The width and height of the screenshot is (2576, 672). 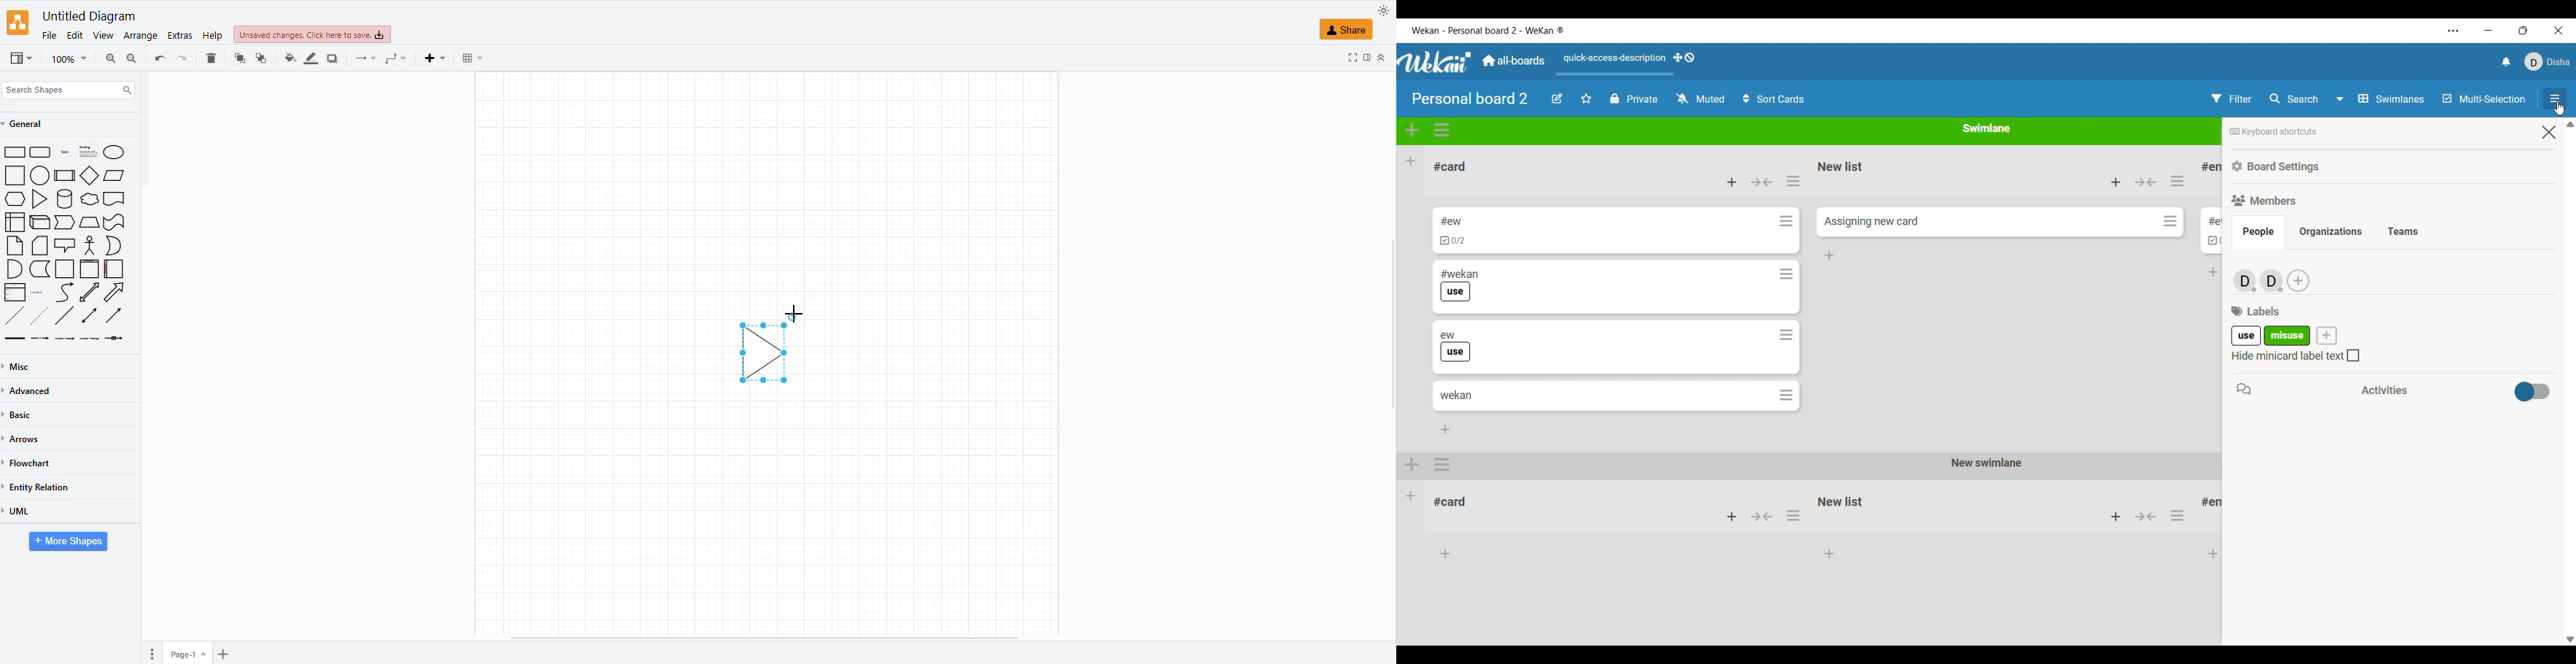 I want to click on Section title, so click(x=2256, y=311).